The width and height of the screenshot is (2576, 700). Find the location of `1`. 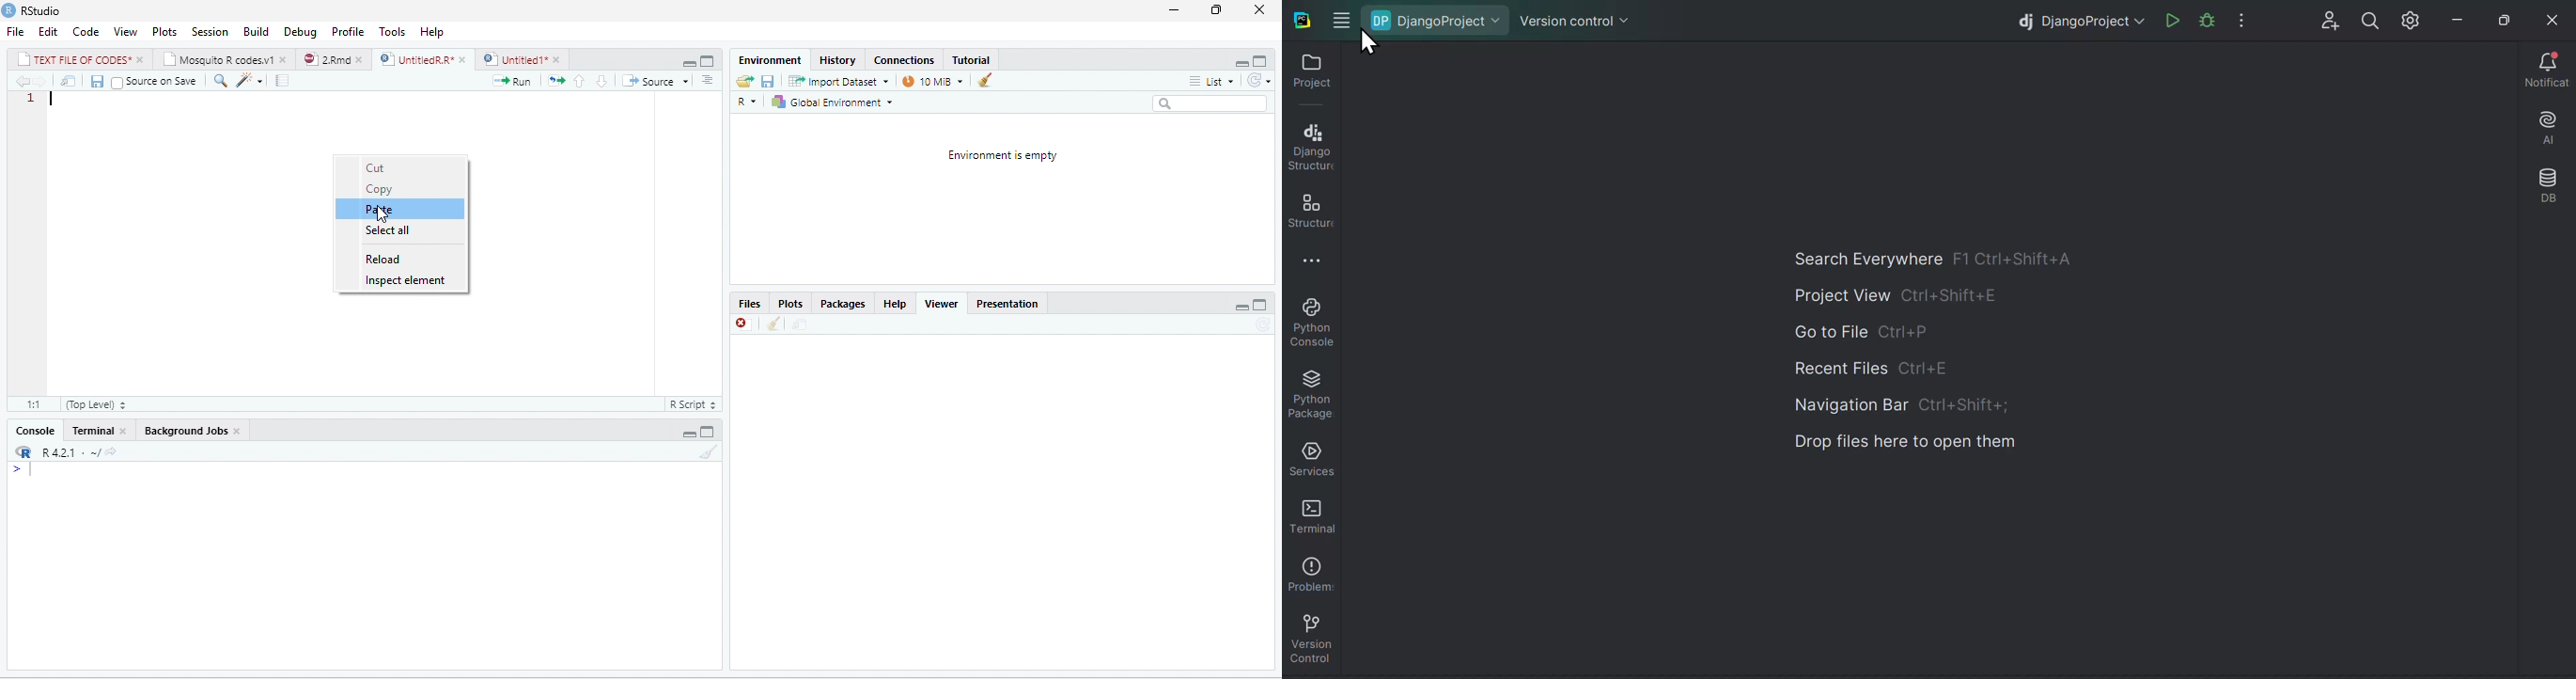

1 is located at coordinates (31, 98).